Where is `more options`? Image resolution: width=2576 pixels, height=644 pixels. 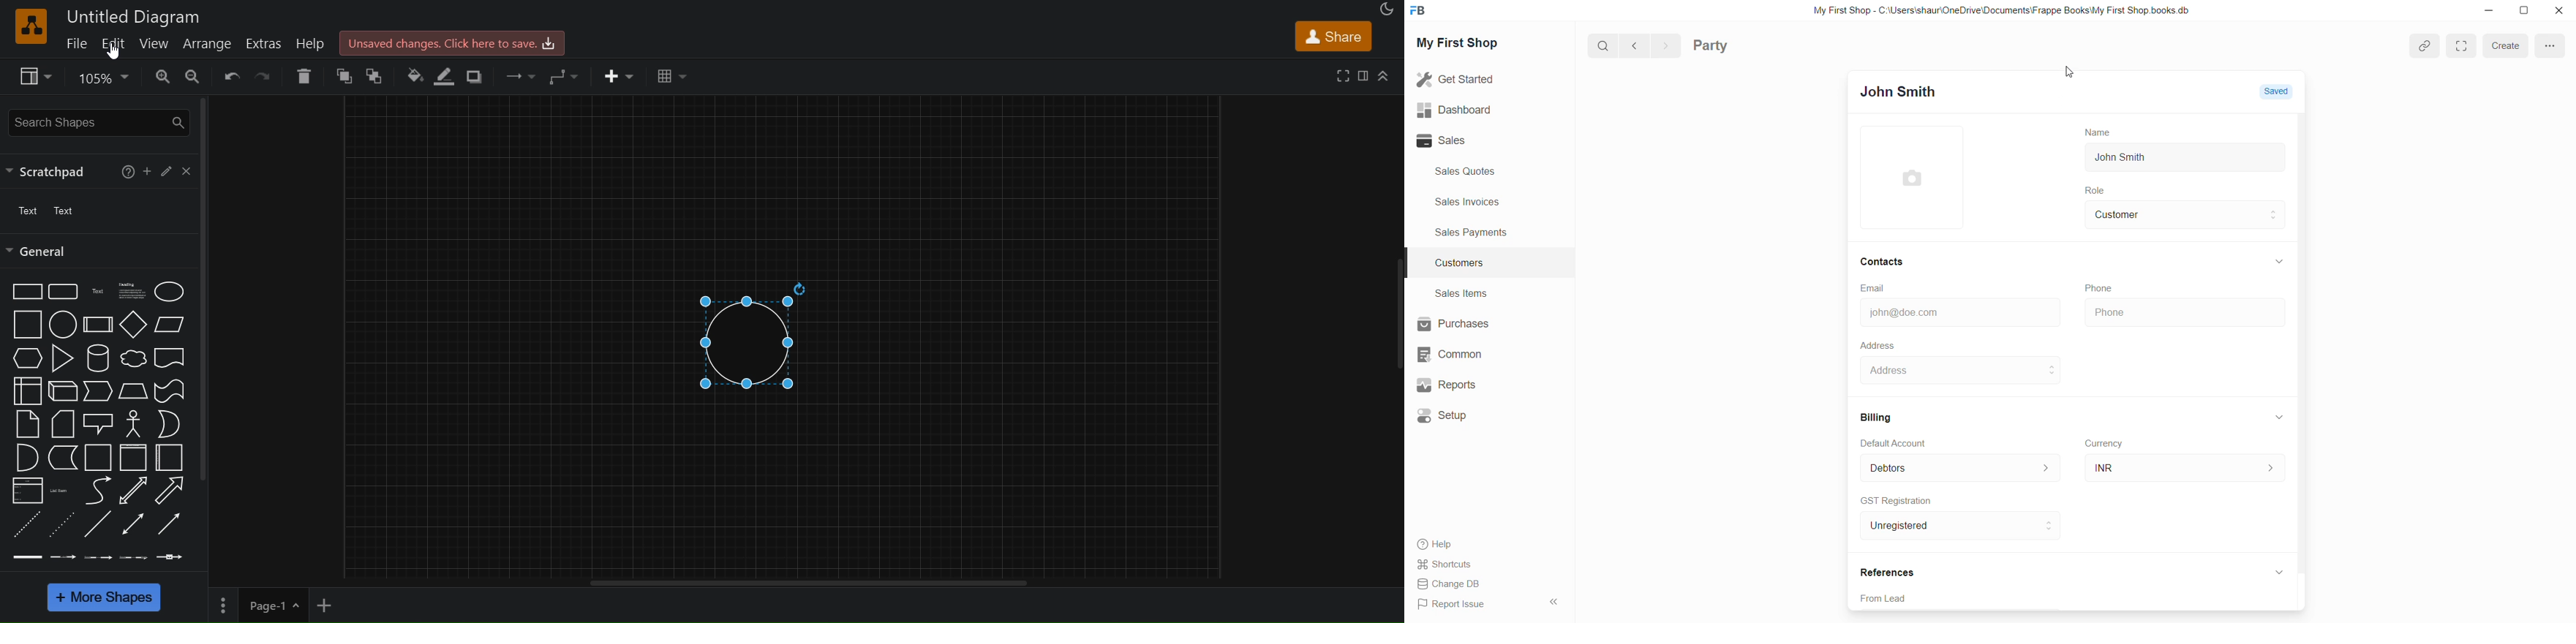 more options is located at coordinates (2549, 45).